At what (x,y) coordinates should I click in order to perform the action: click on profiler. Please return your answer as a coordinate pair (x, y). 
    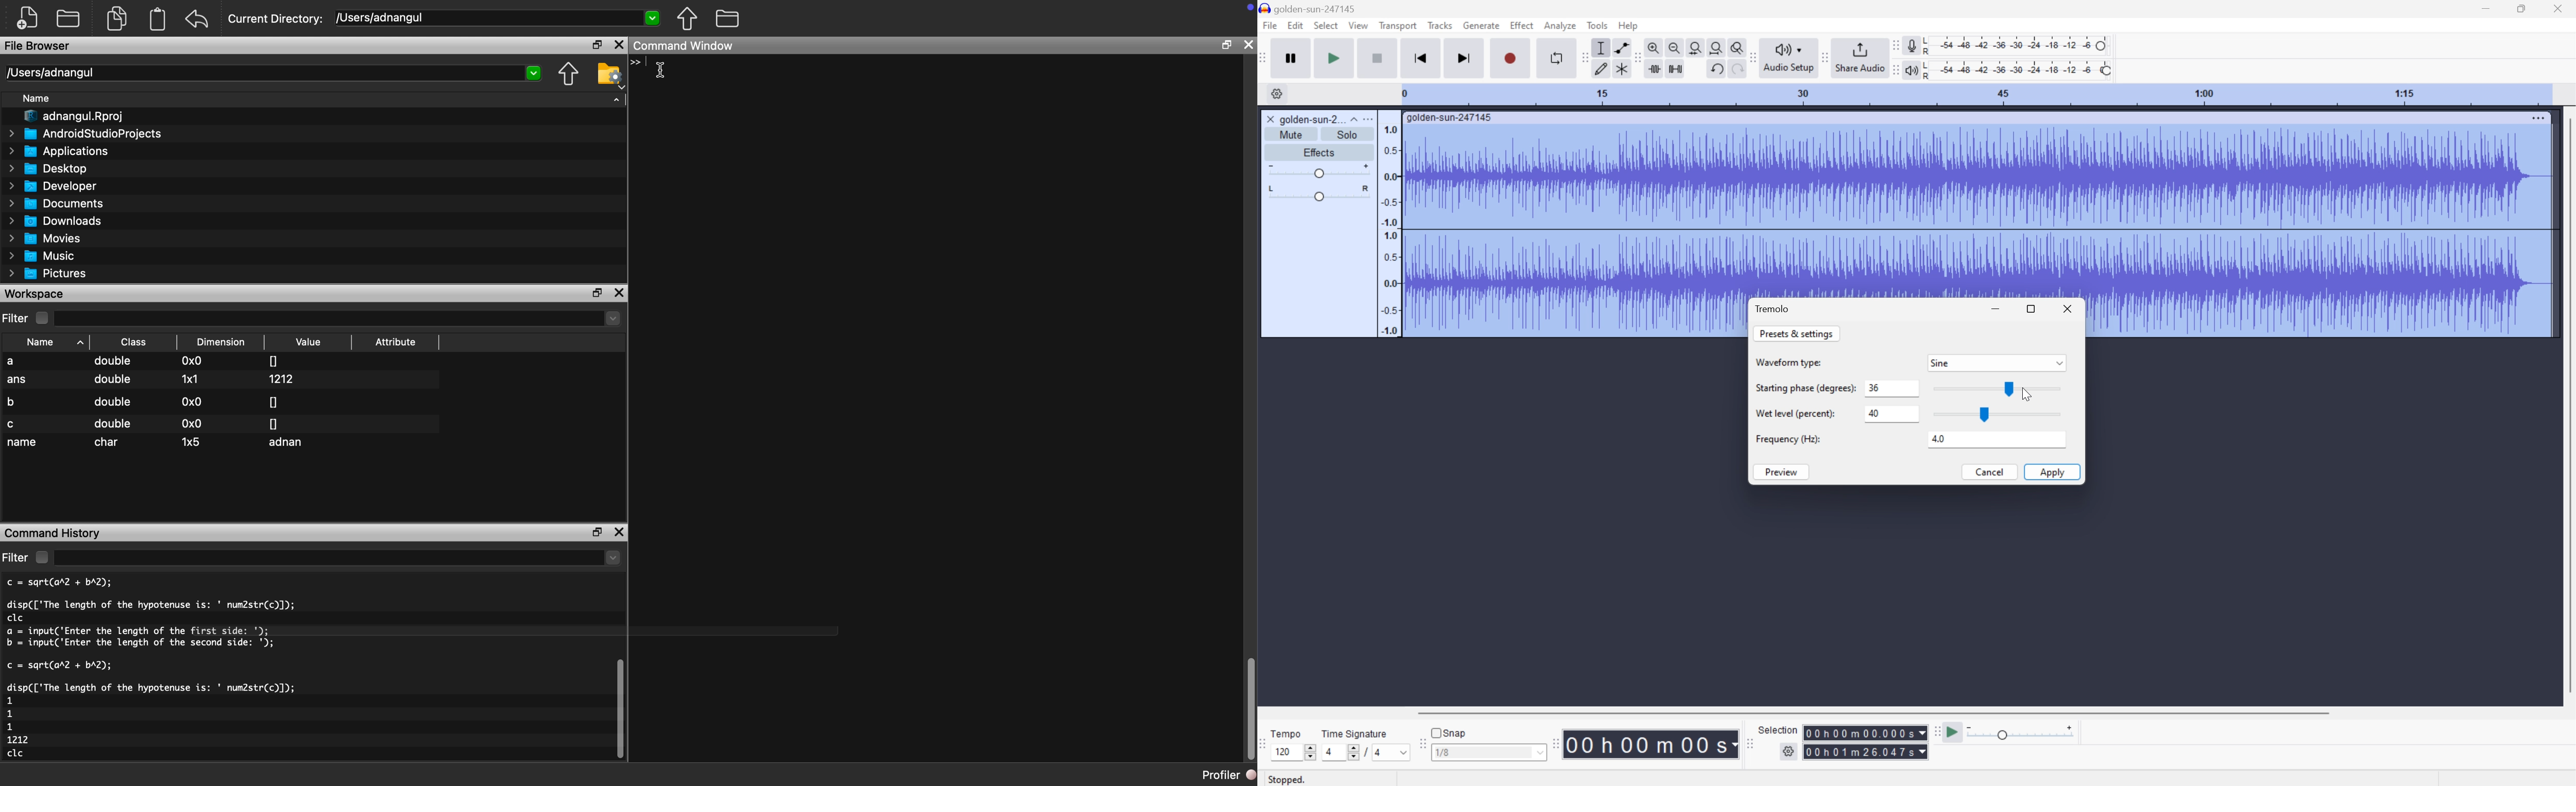
    Looking at the image, I should click on (1218, 775).